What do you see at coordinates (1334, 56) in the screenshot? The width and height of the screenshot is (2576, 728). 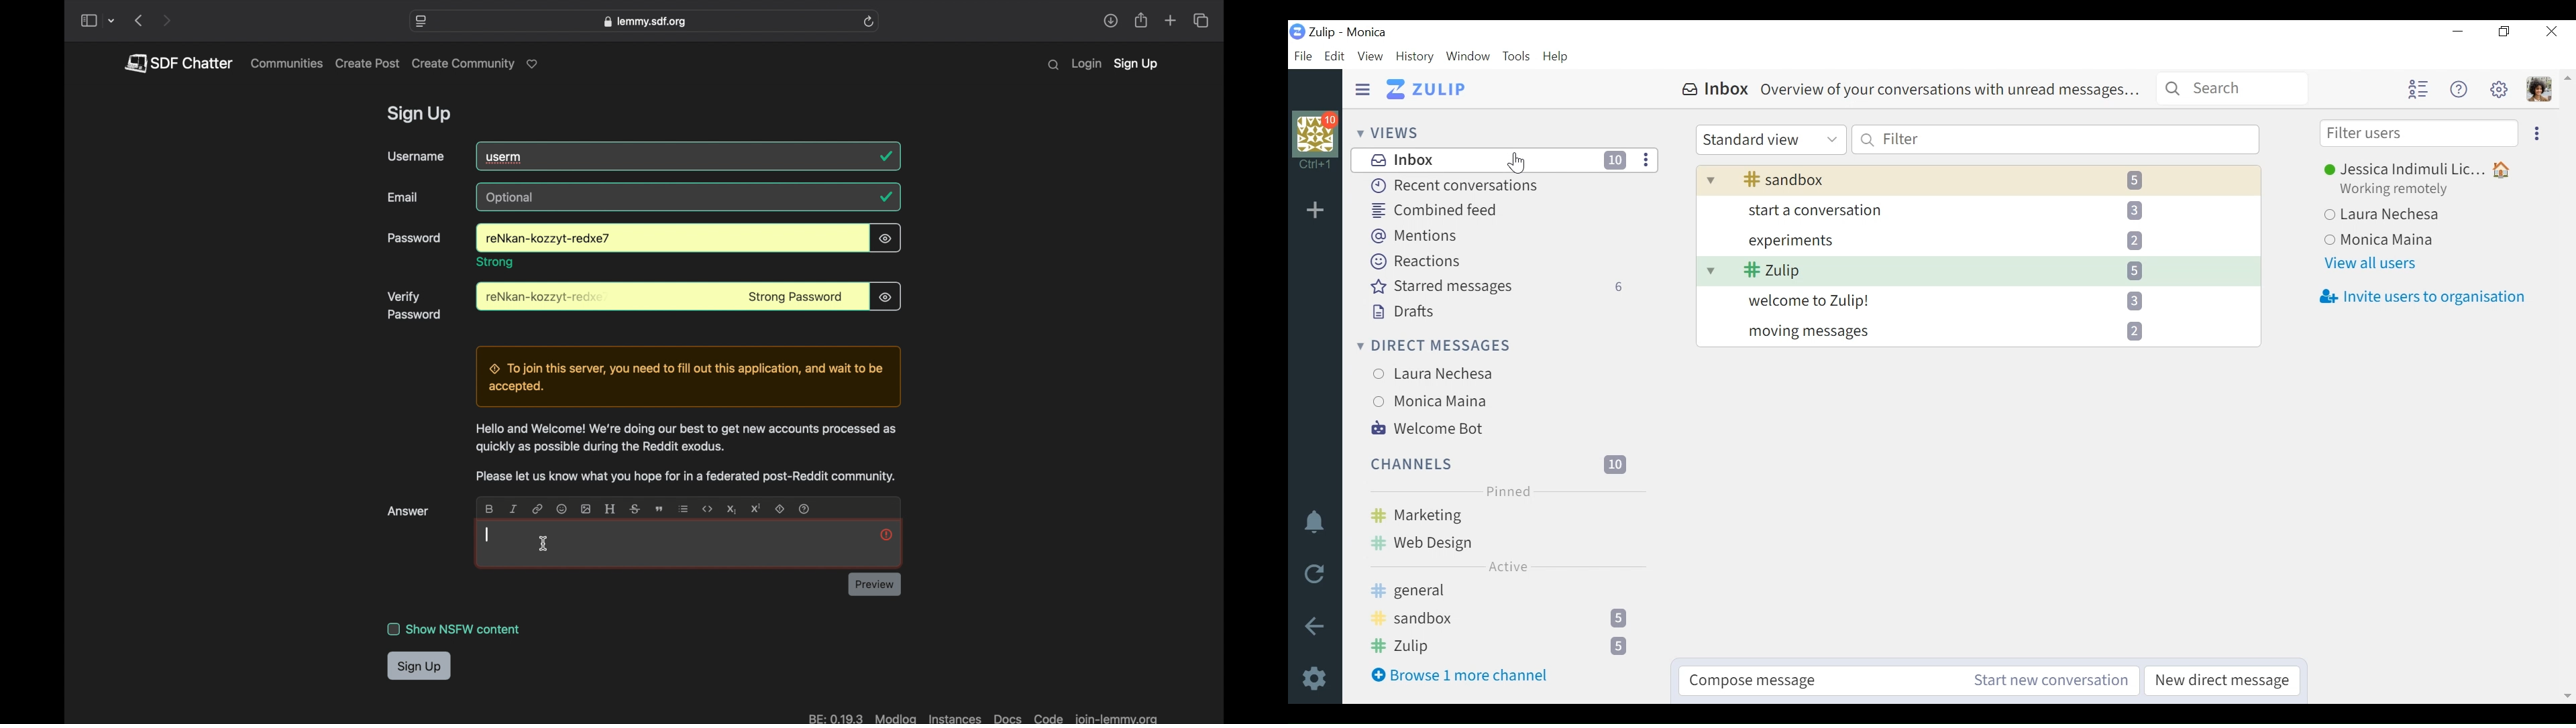 I see `Edit` at bounding box center [1334, 56].